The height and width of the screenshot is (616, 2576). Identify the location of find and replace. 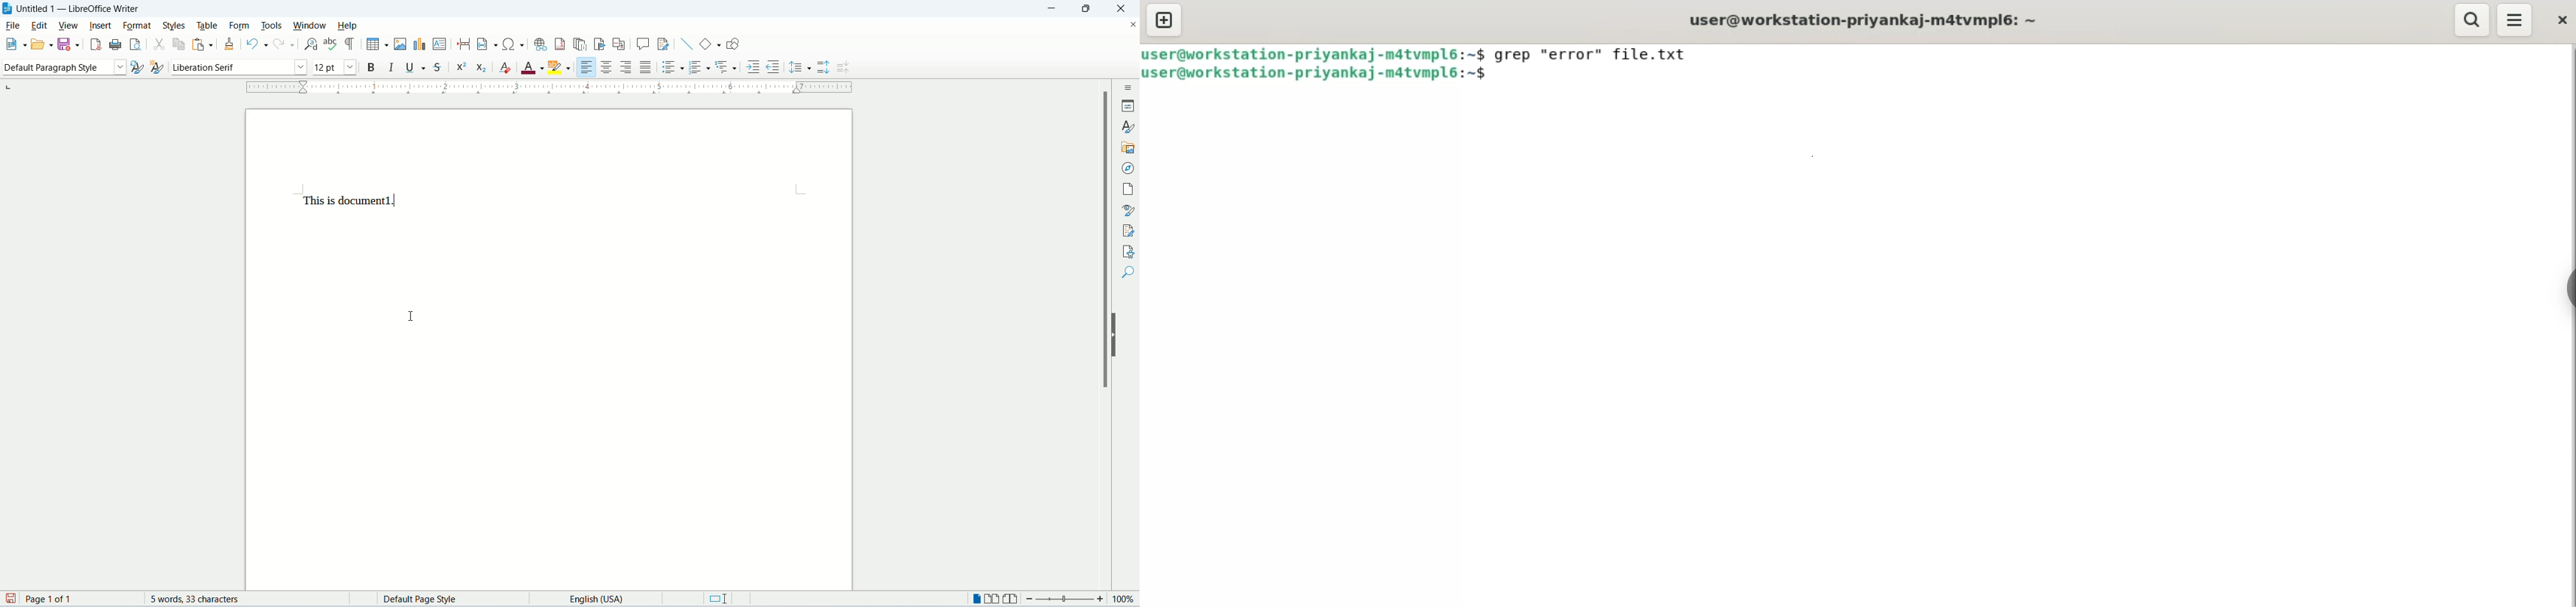
(309, 45).